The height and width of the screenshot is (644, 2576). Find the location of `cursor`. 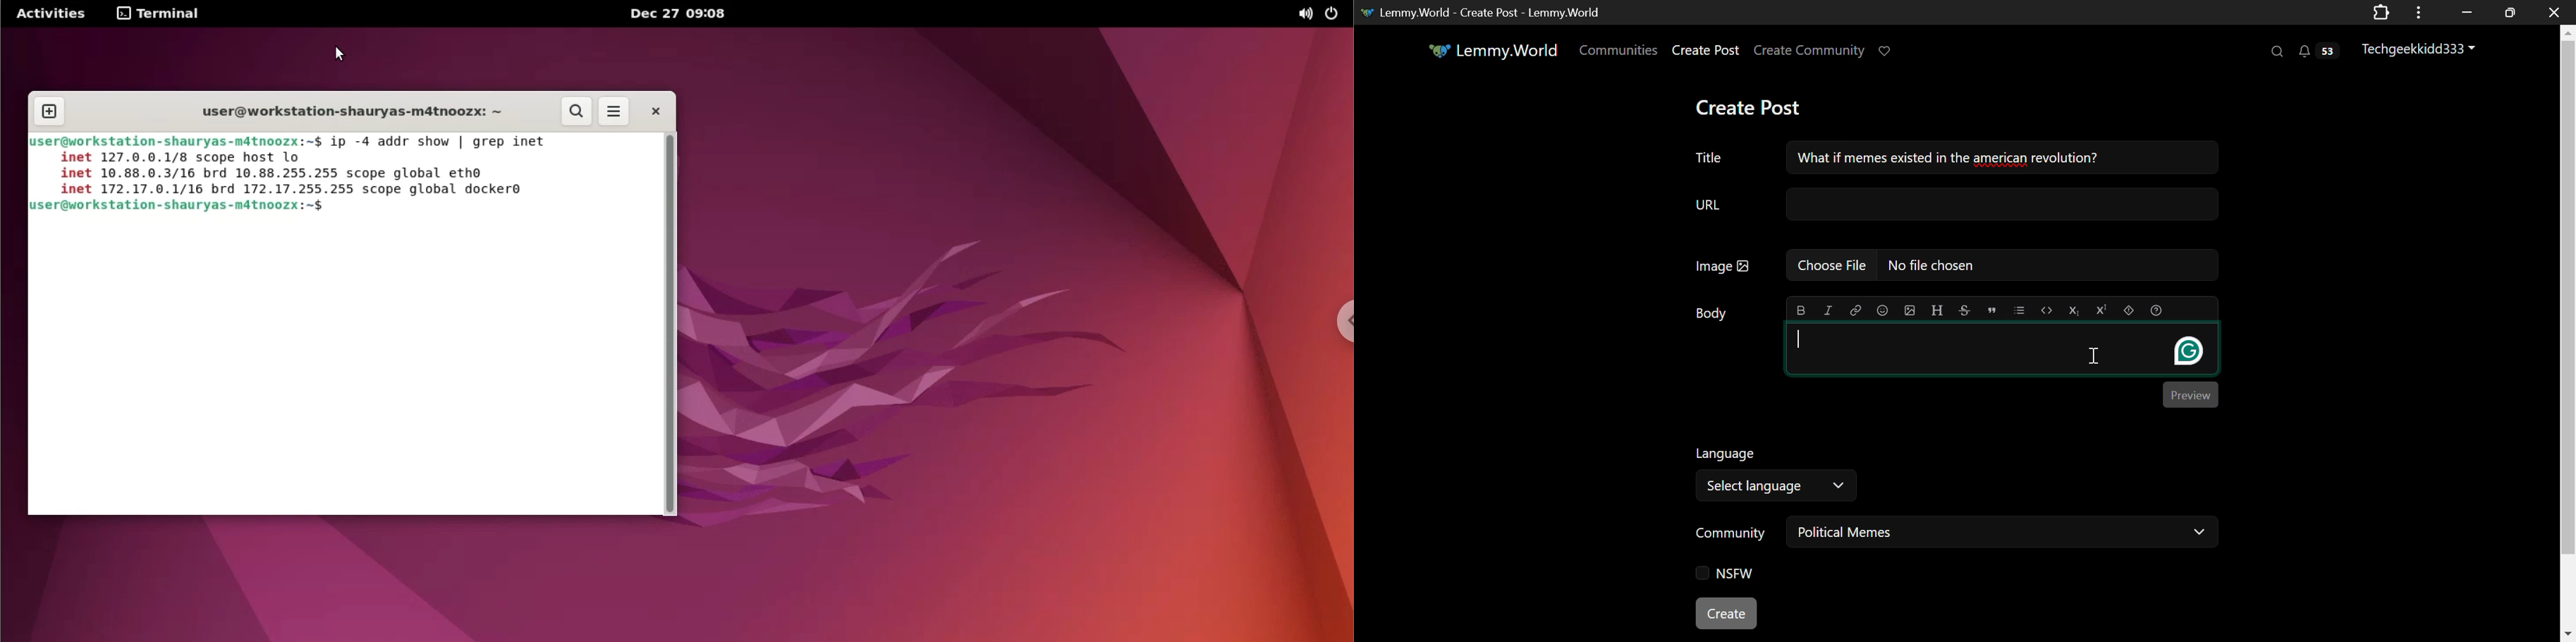

cursor is located at coordinates (341, 54).